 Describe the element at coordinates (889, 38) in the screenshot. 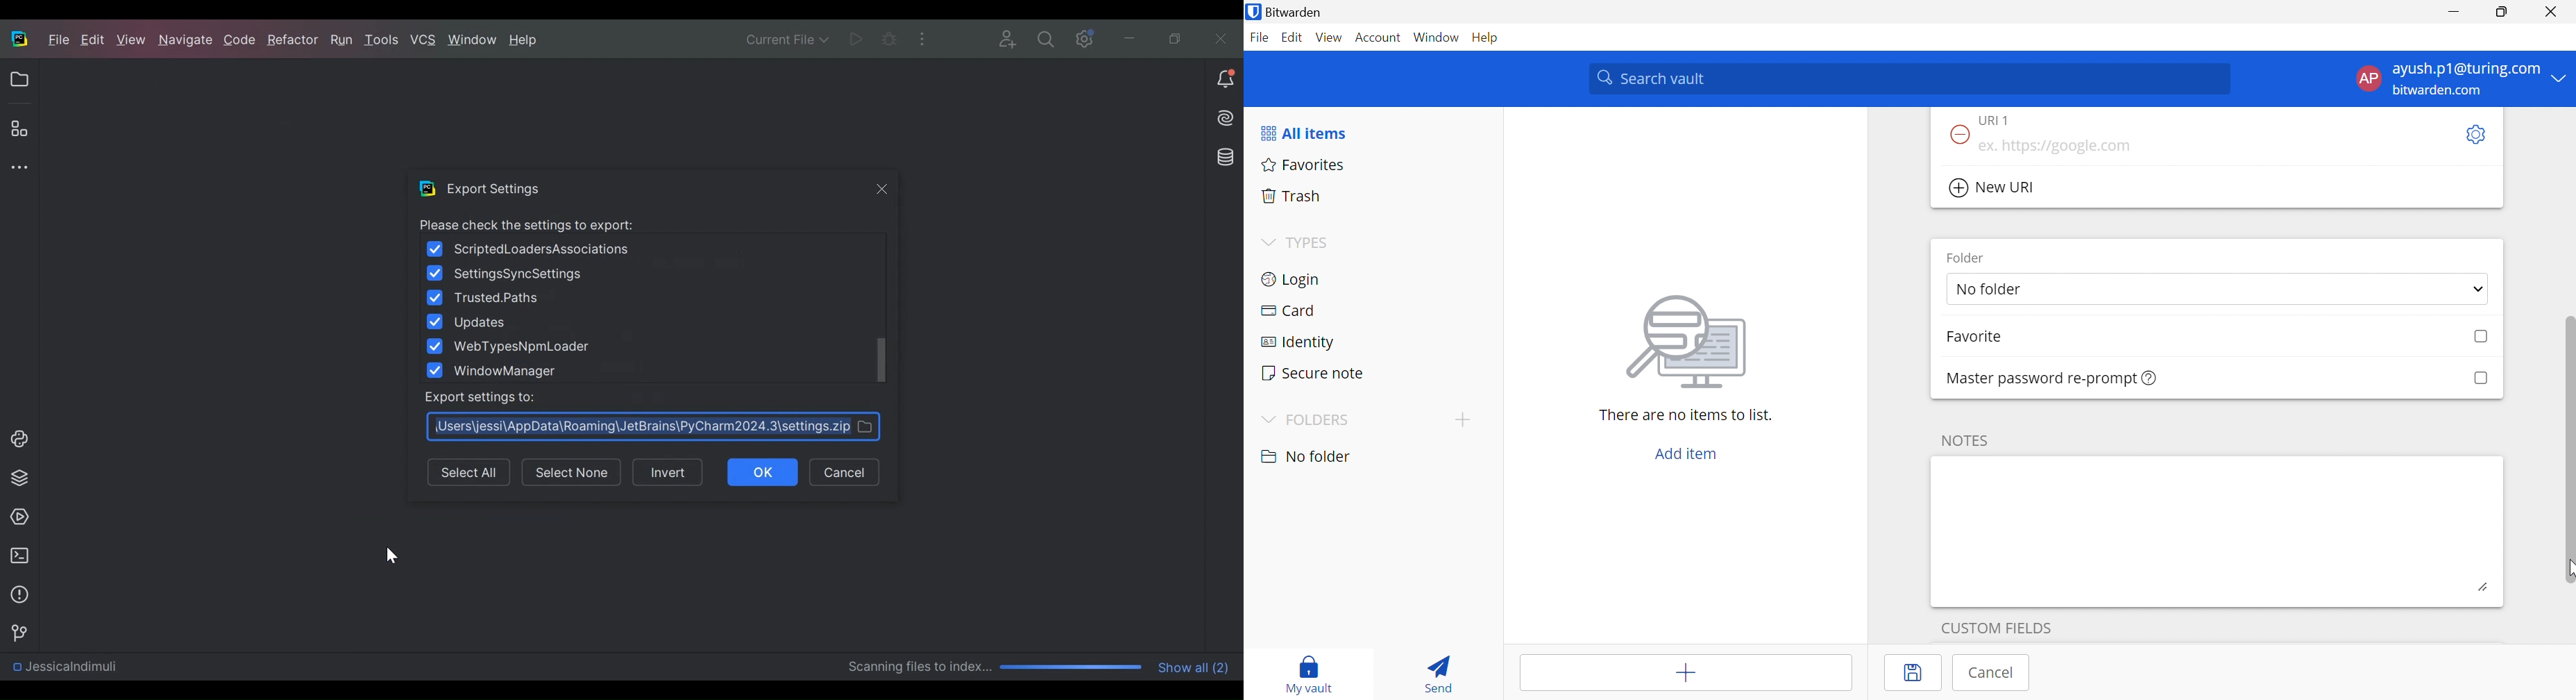

I see `Bug` at that location.